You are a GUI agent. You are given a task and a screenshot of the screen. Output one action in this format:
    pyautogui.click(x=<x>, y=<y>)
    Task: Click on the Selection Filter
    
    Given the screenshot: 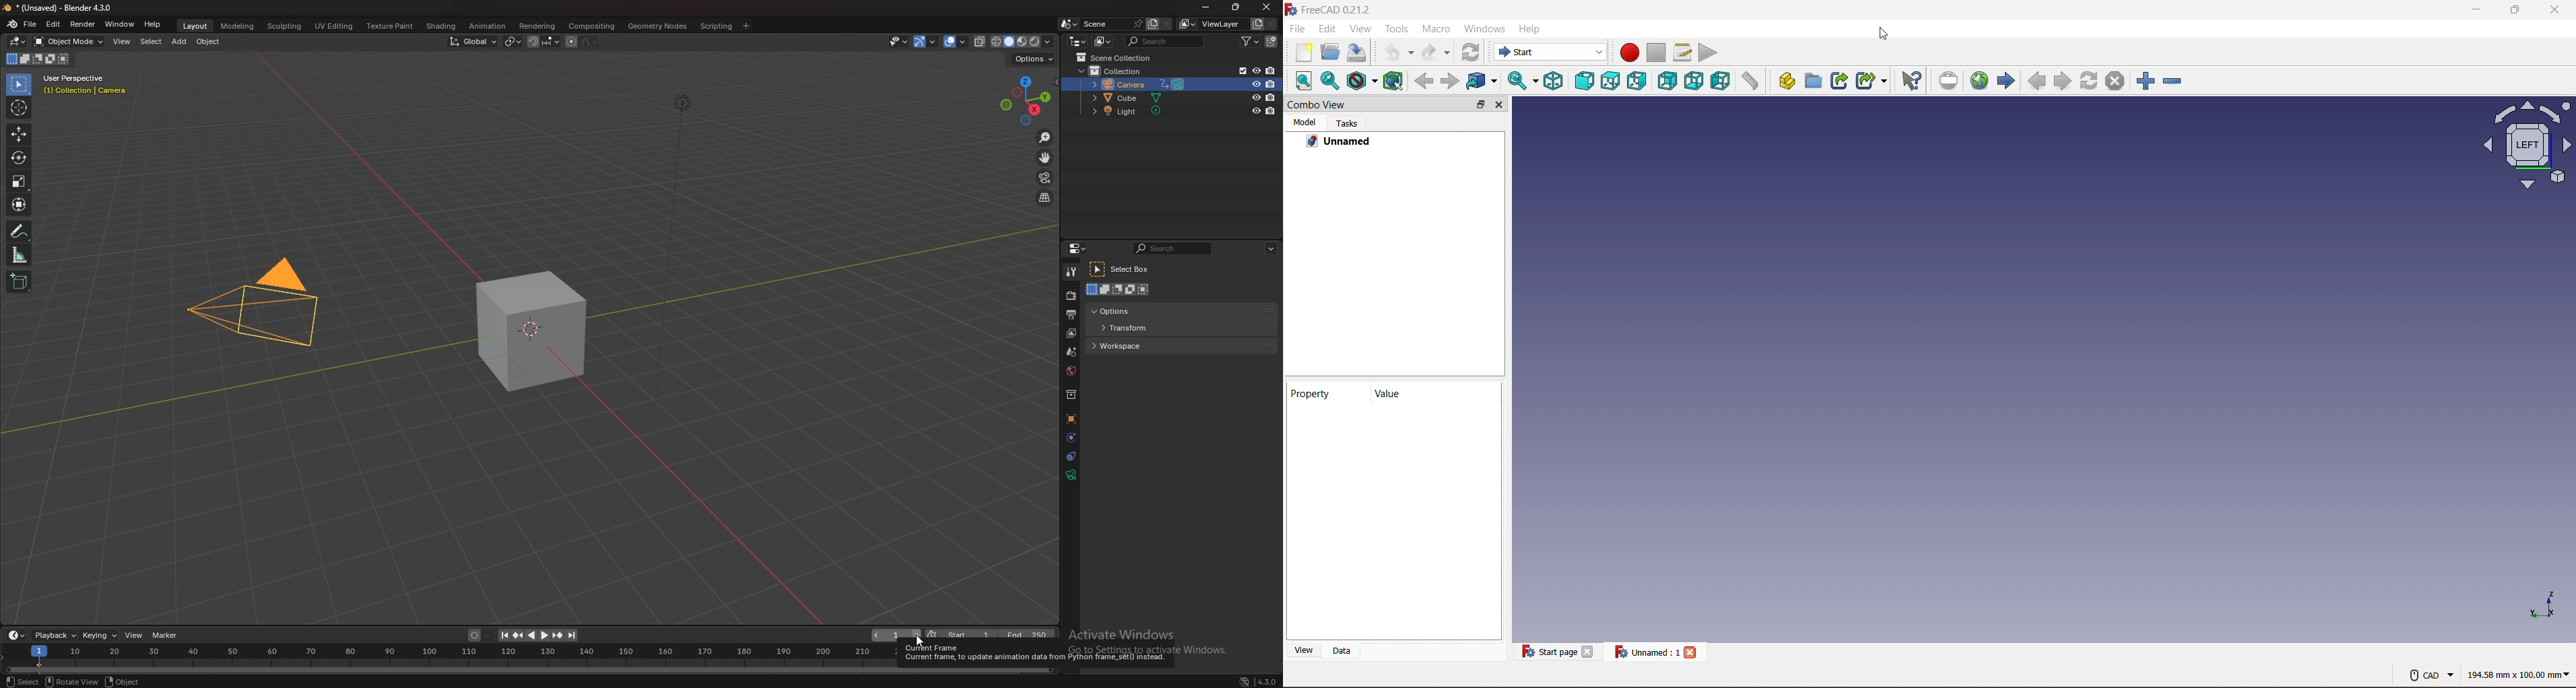 What is the action you would take?
    pyautogui.click(x=1482, y=81)
    